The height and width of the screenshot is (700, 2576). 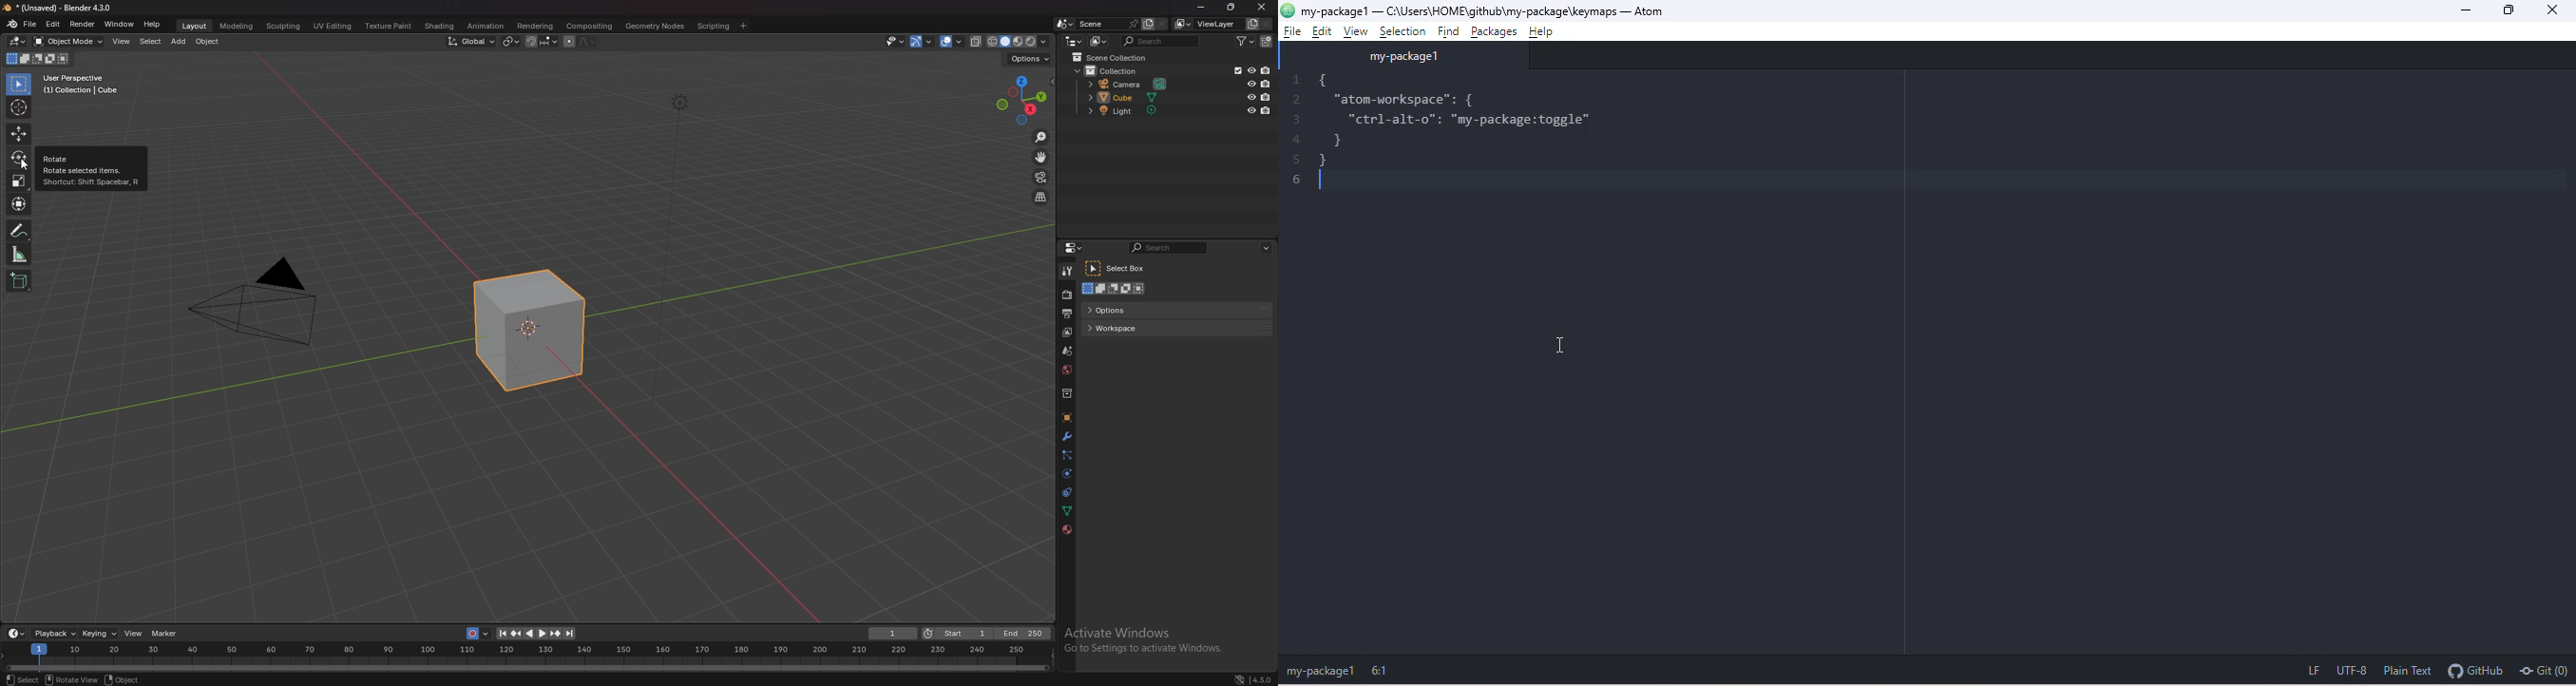 I want to click on camera, so click(x=1131, y=83).